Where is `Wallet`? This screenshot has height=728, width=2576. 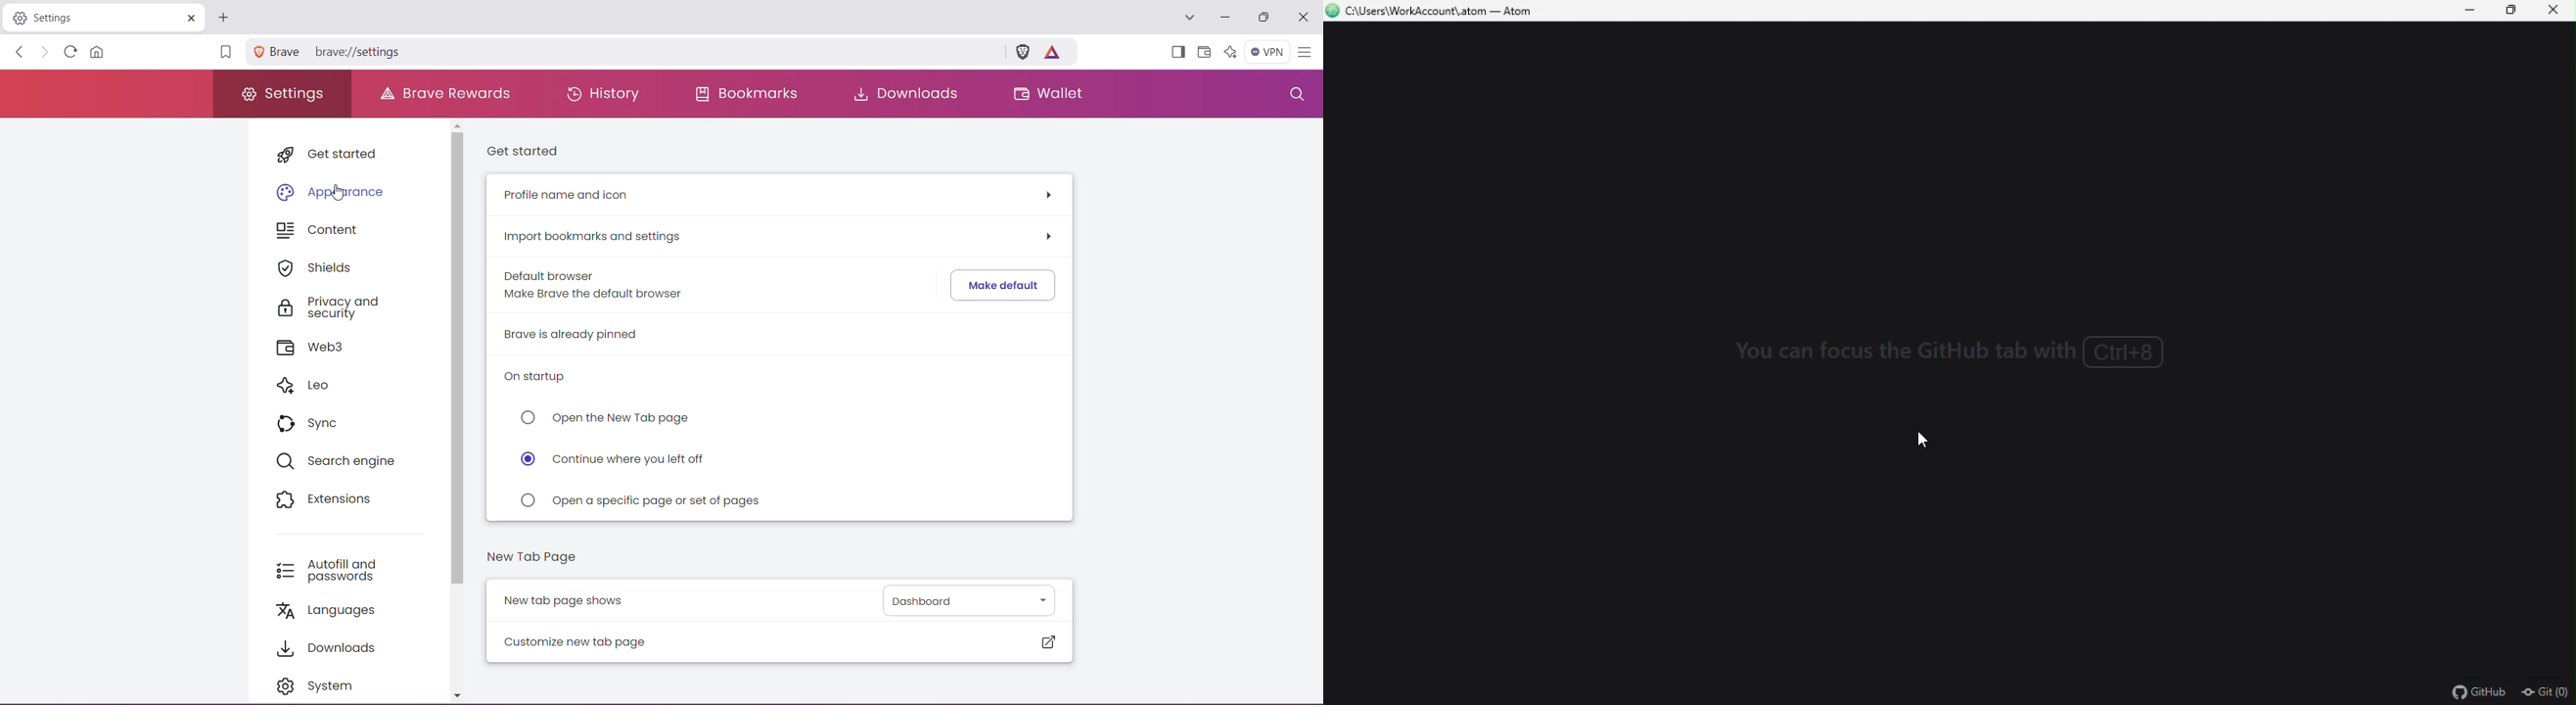 Wallet is located at coordinates (1047, 95).